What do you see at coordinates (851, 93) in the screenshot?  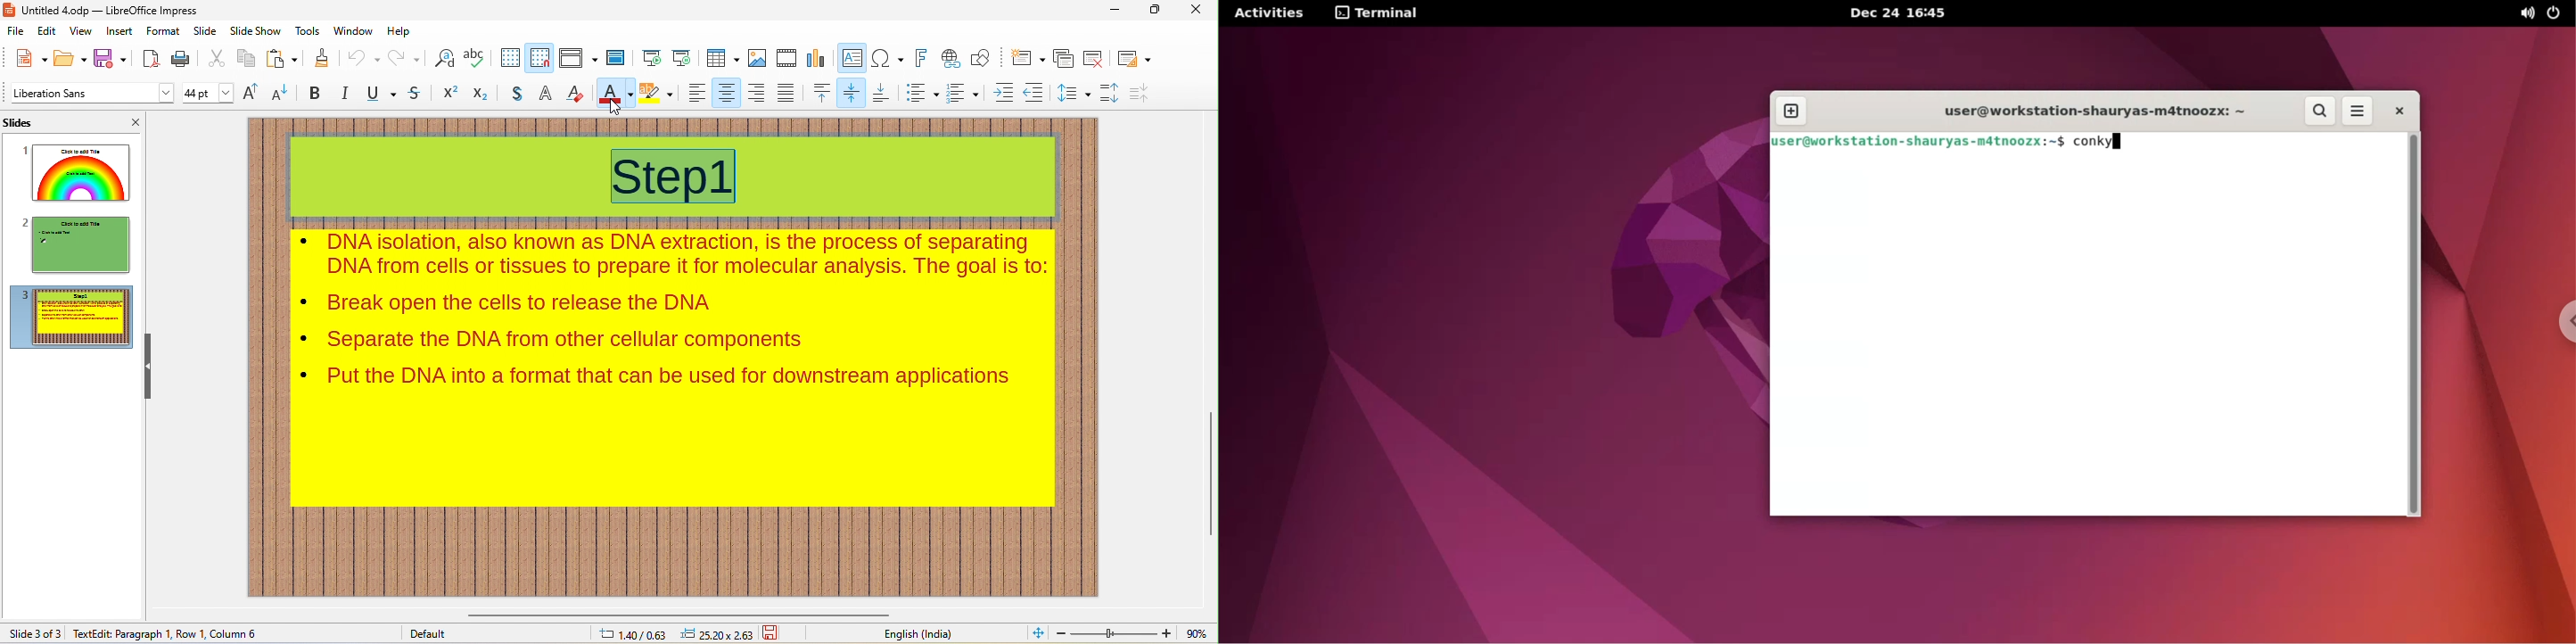 I see `center vertically` at bounding box center [851, 93].